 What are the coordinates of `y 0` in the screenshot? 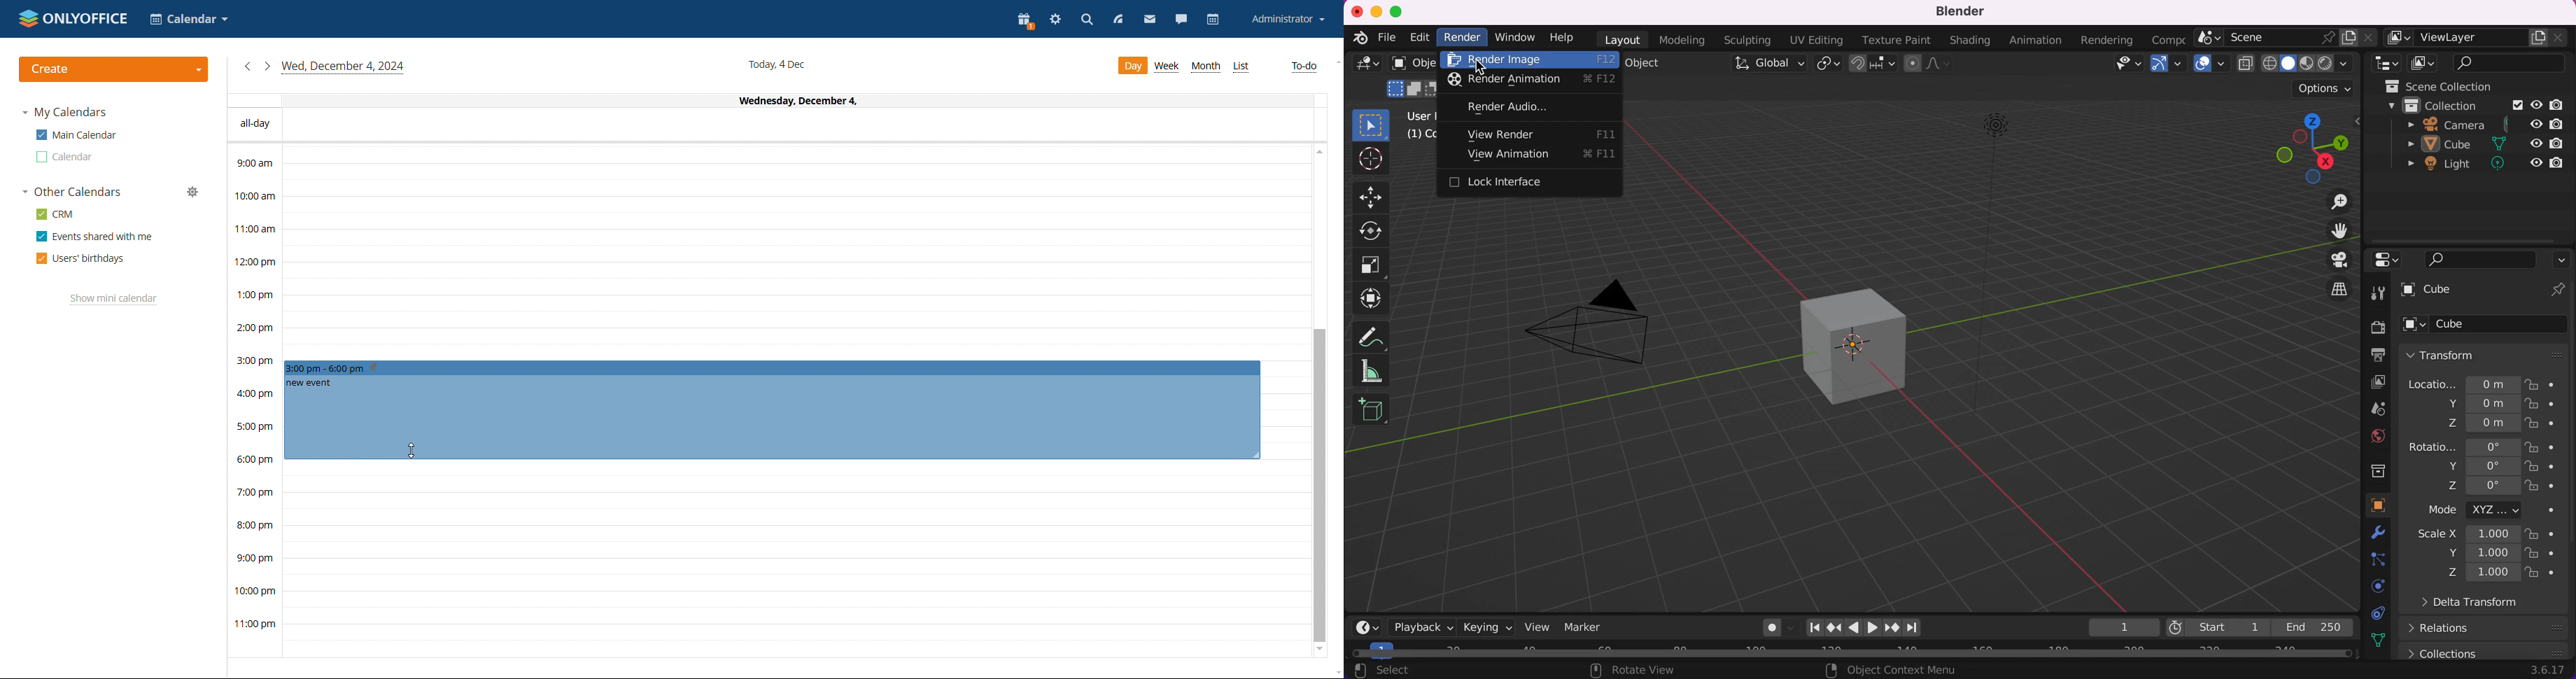 It's located at (2472, 466).